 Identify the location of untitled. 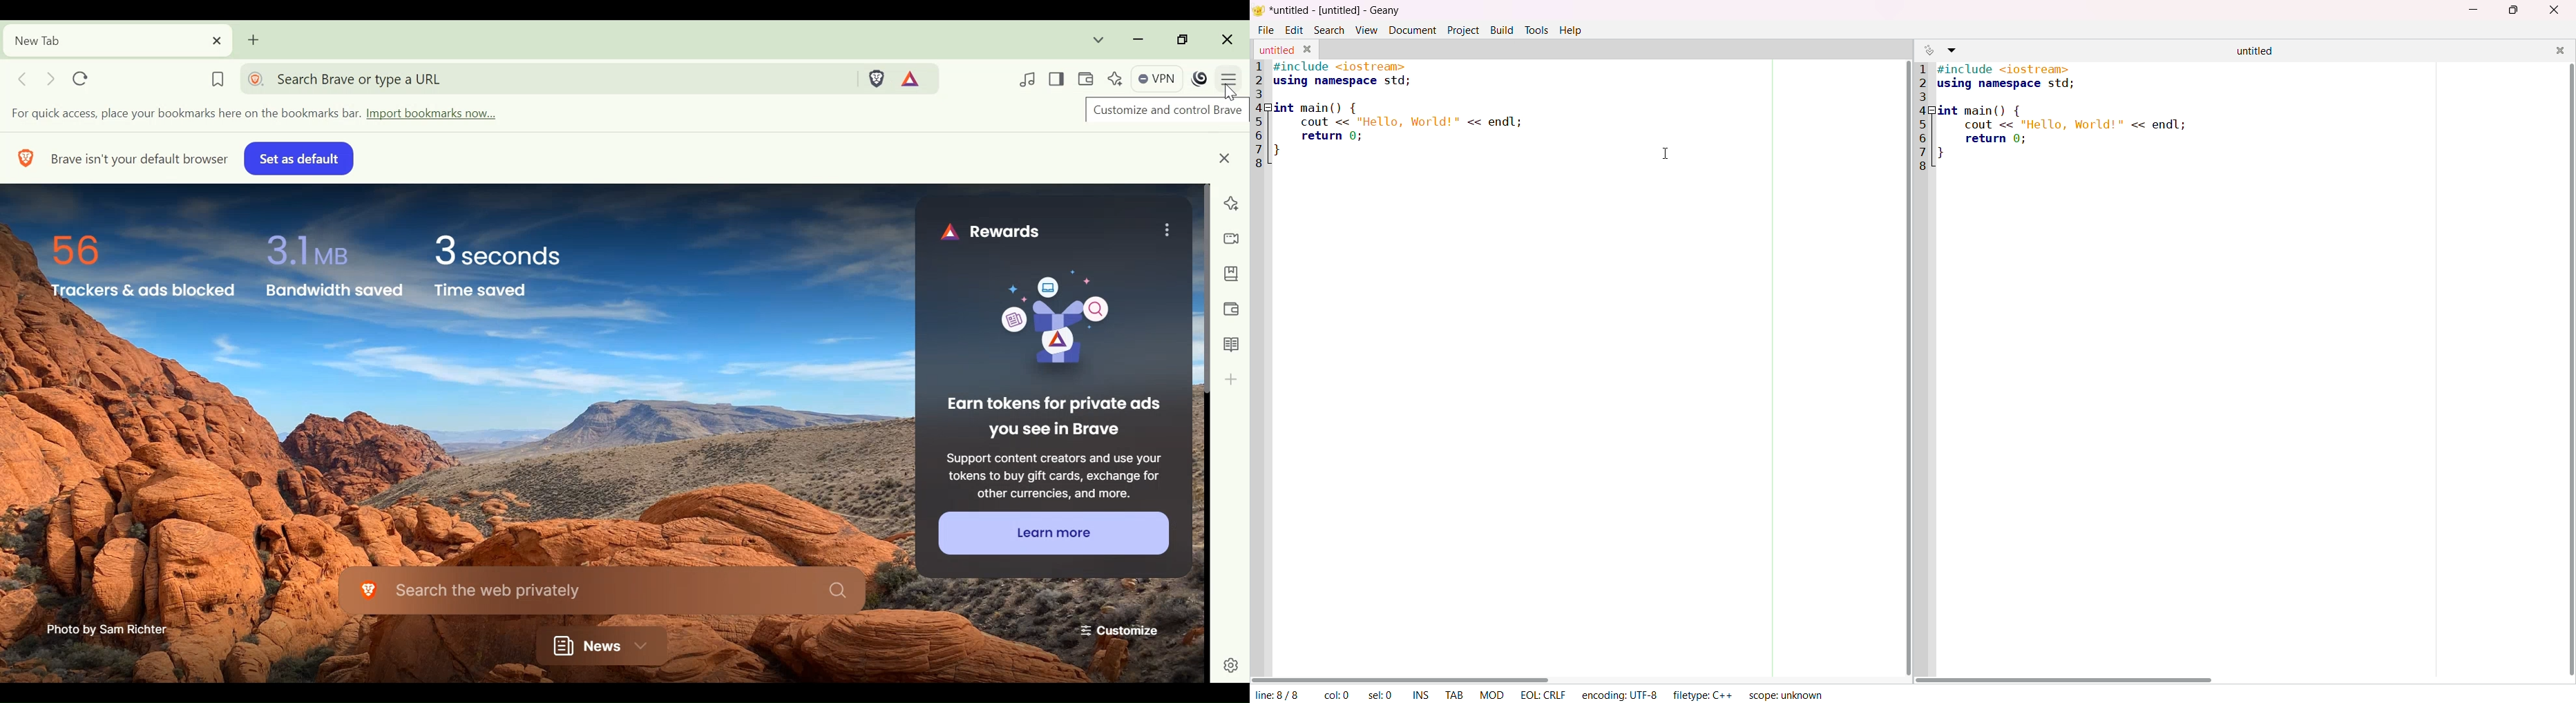
(1276, 50).